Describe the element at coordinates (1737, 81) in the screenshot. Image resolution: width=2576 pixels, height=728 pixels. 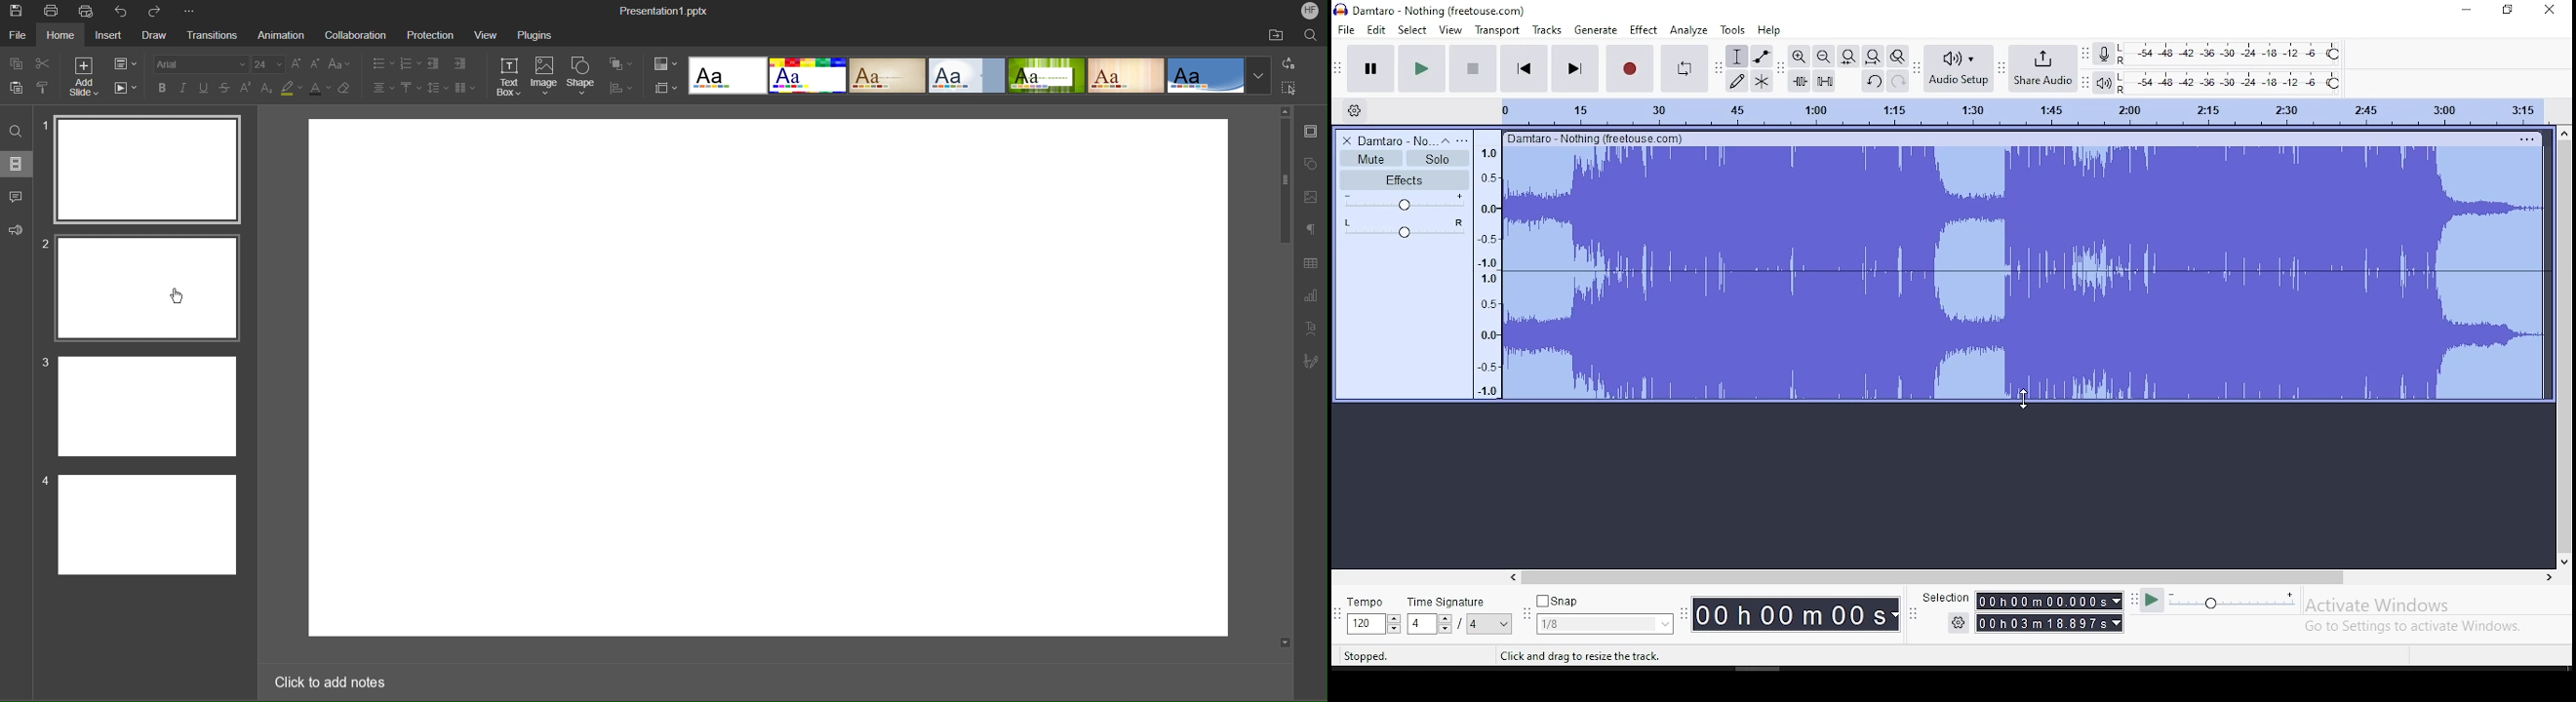
I see `draw tool` at that location.